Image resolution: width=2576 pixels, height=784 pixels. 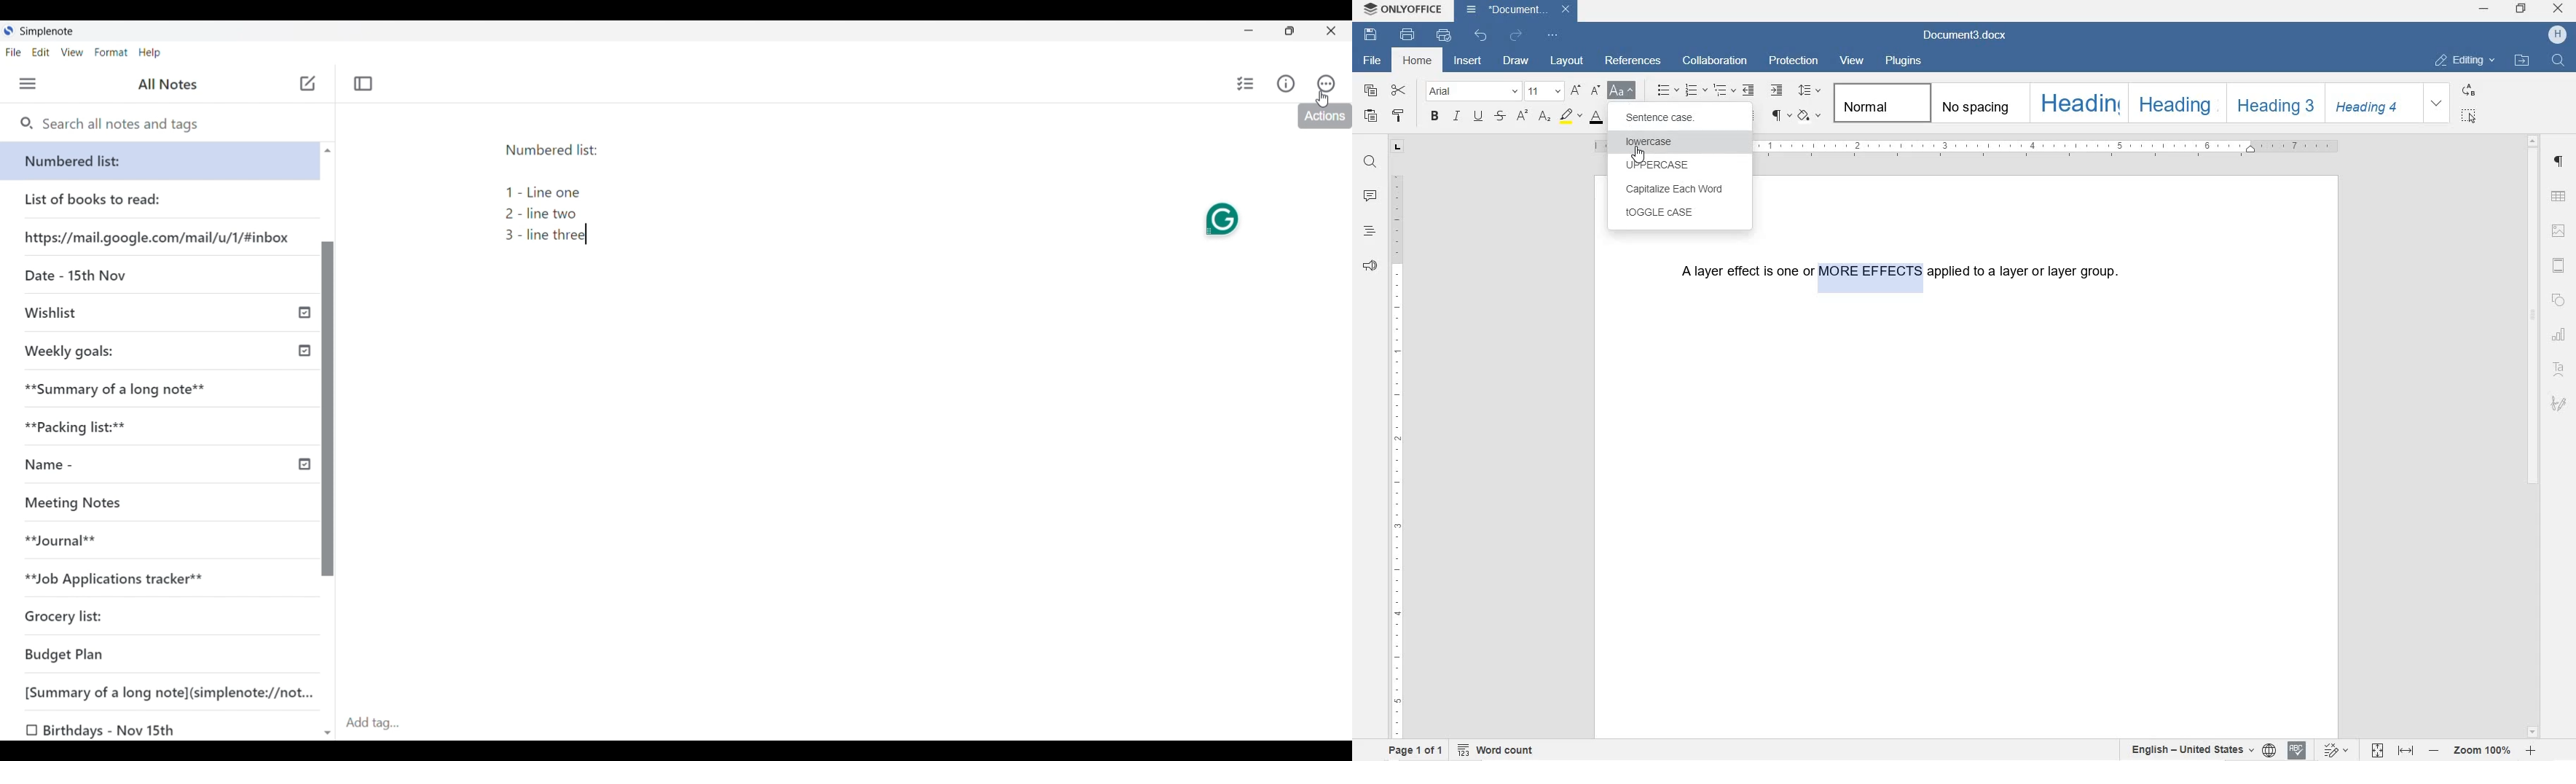 I want to click on UNDO, so click(x=1481, y=36).